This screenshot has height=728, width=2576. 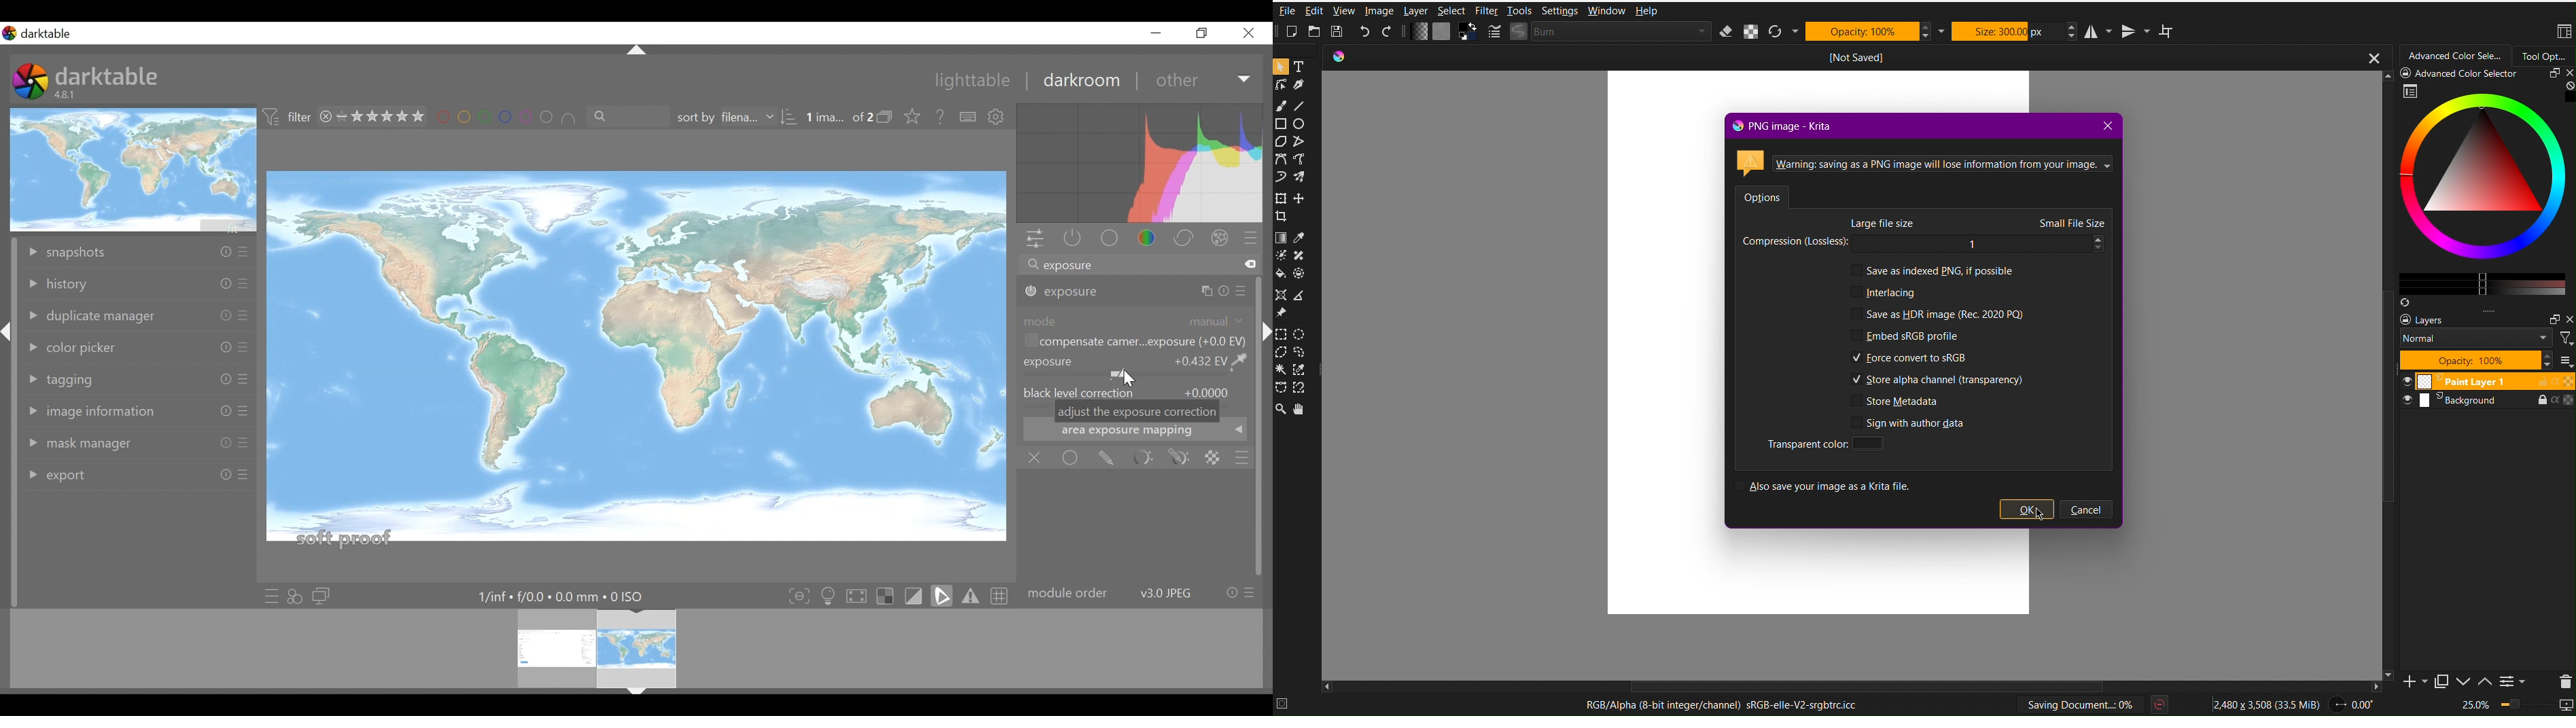 I want to click on Delete, so click(x=2562, y=680).